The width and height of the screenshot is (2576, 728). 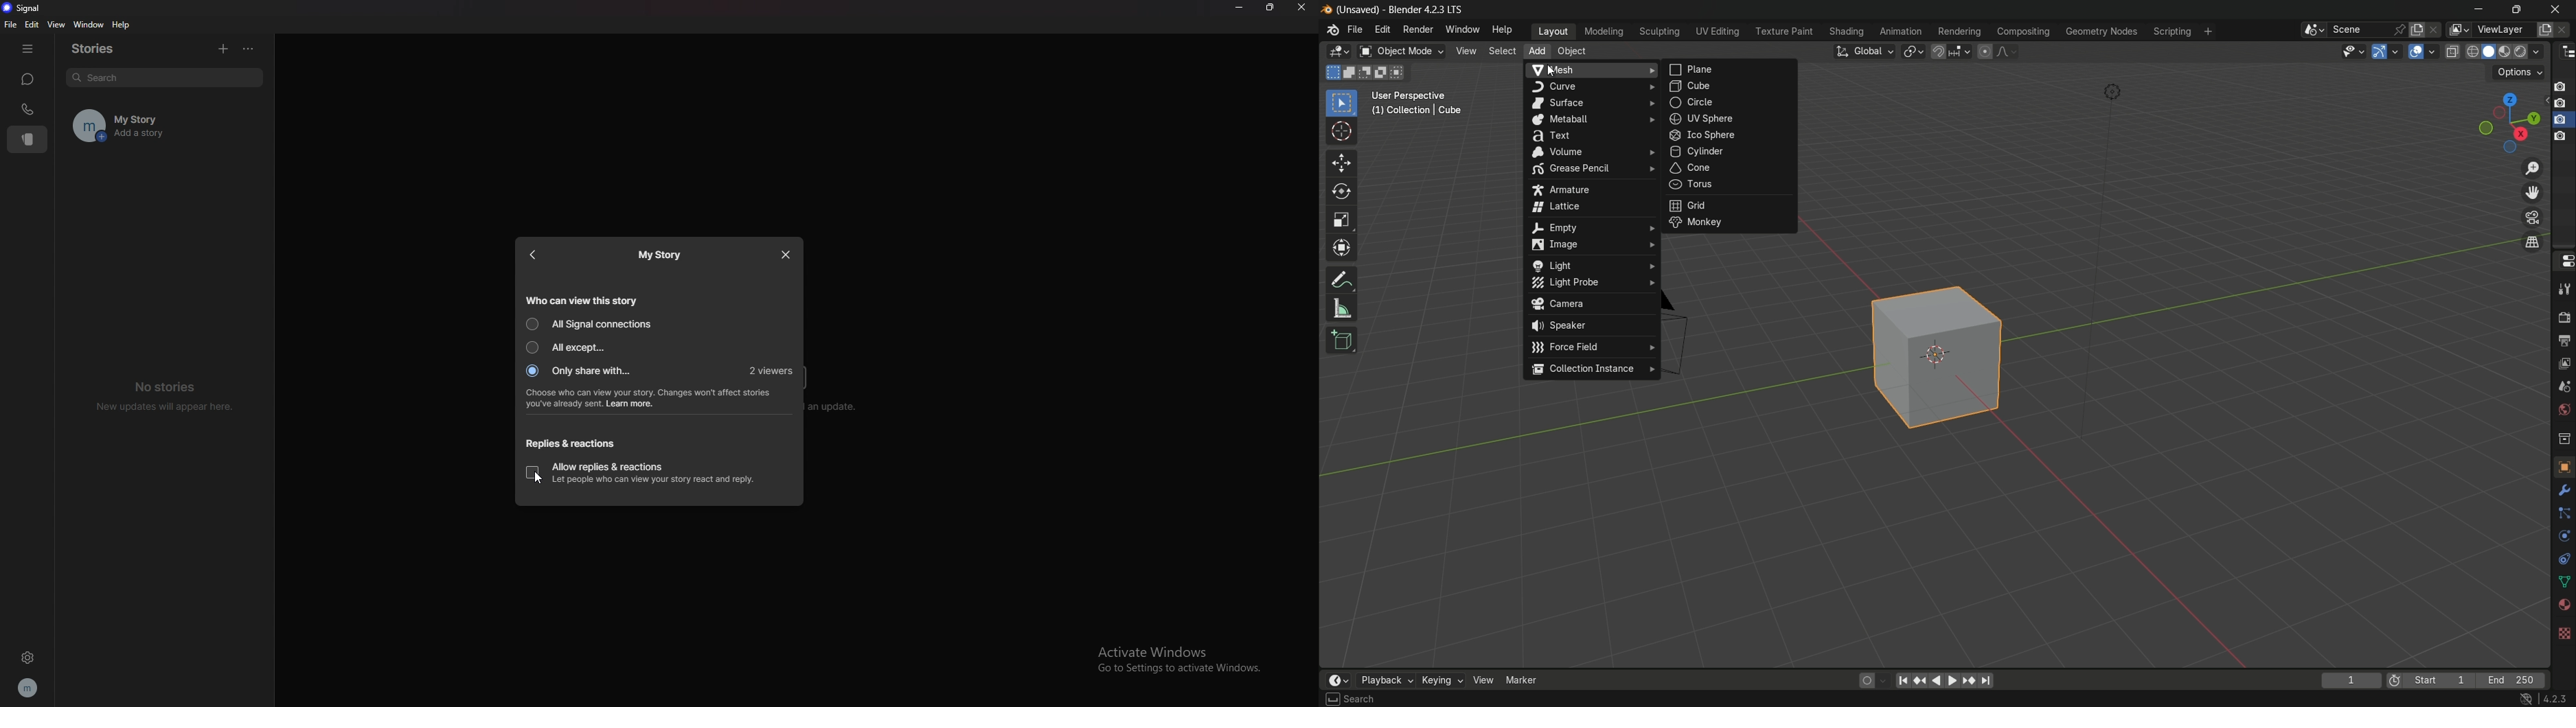 I want to click on auto keying, so click(x=1865, y=681).